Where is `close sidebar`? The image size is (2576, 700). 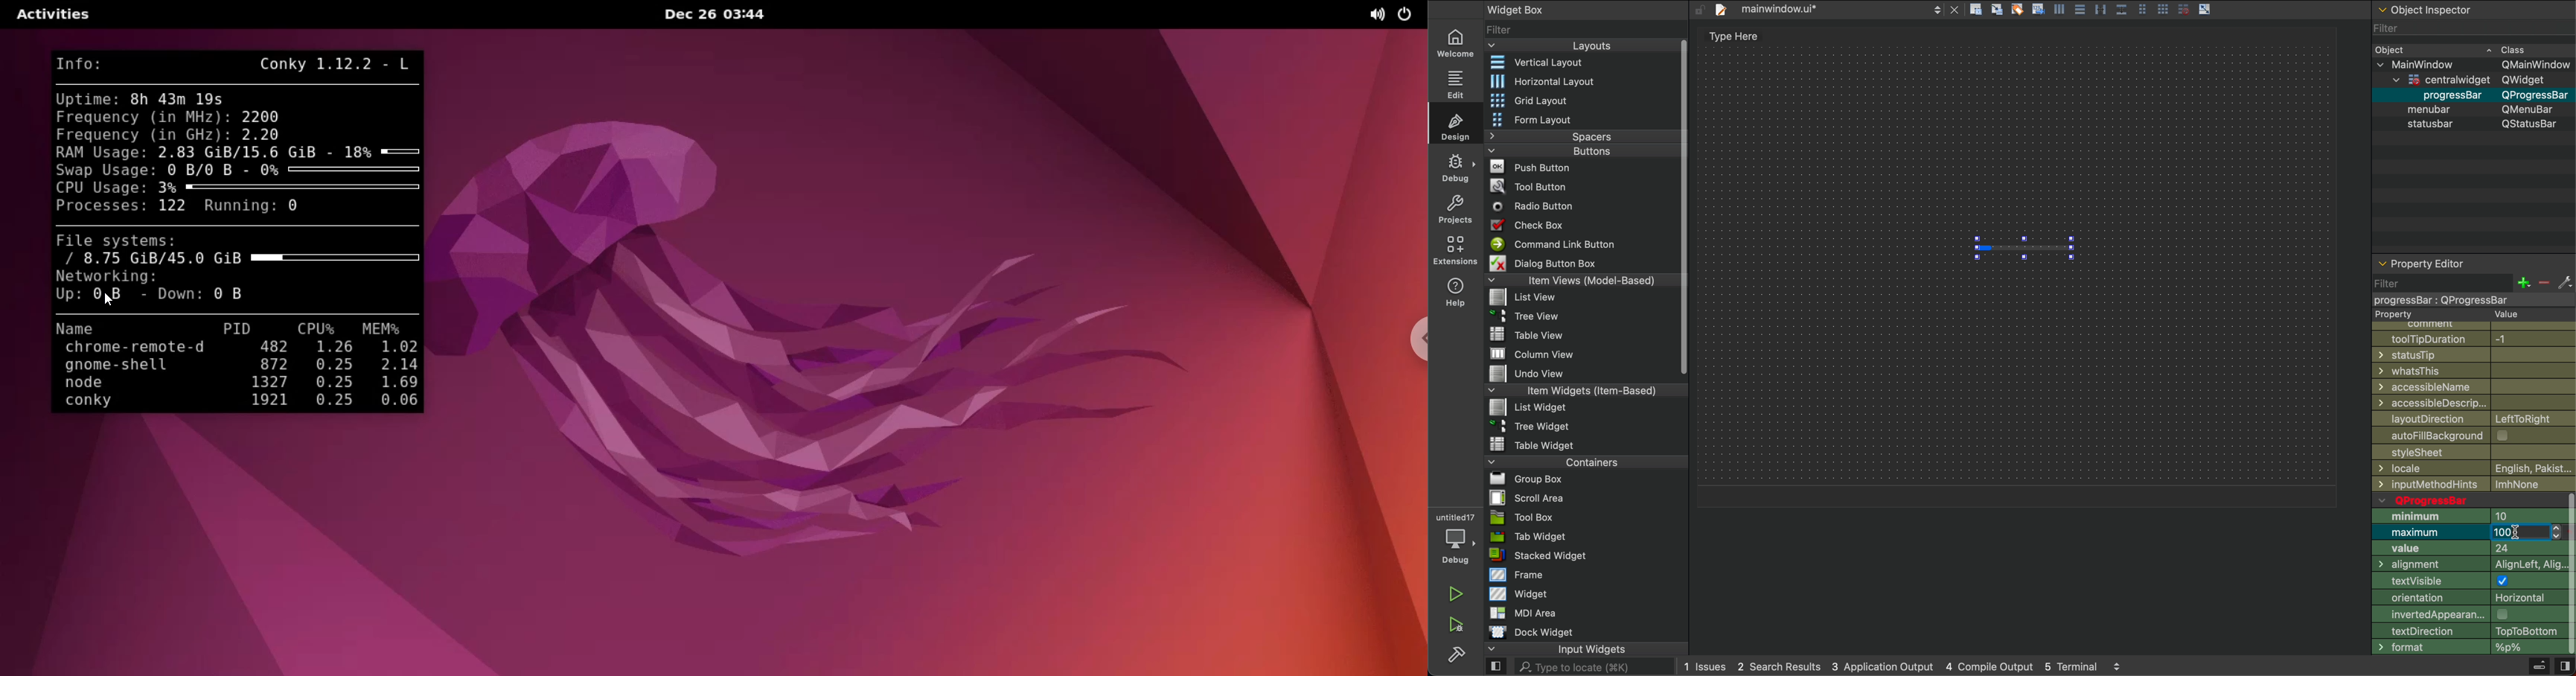 close sidebar is located at coordinates (2564, 666).